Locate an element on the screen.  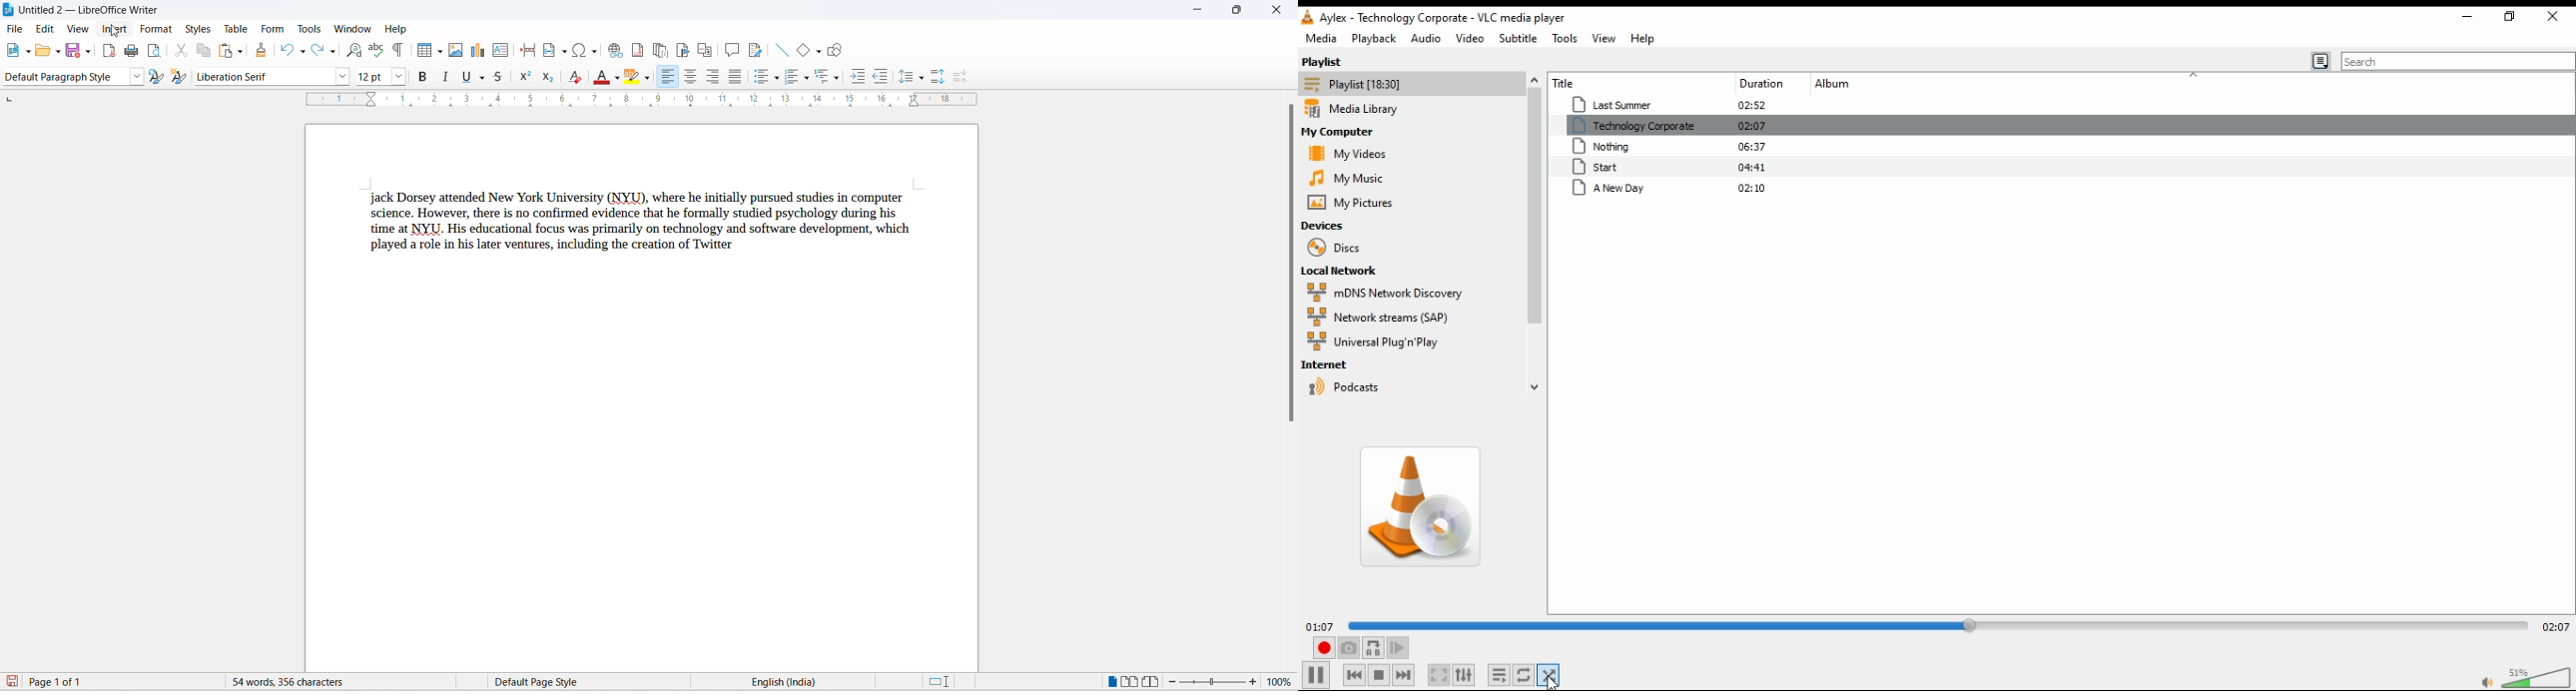
decrease zoom is located at coordinates (1176, 682).